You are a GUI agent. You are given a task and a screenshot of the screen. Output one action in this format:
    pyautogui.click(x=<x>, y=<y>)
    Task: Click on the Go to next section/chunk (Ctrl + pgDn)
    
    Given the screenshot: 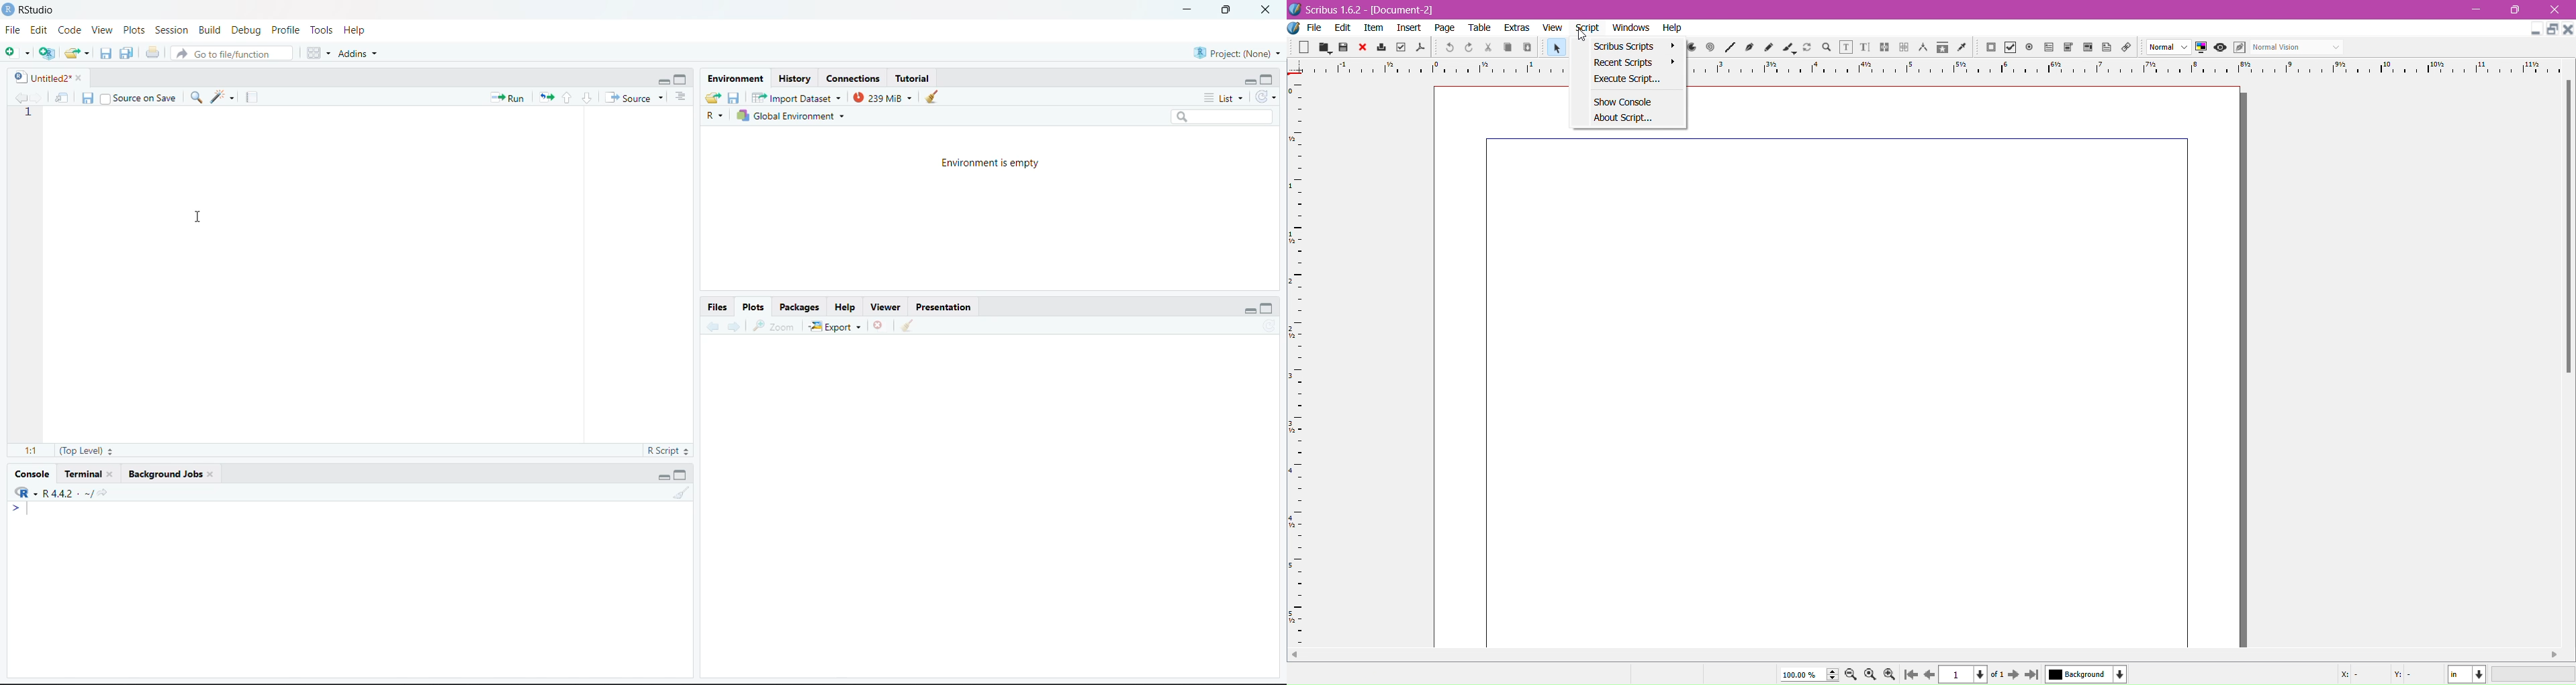 What is the action you would take?
    pyautogui.click(x=586, y=98)
    